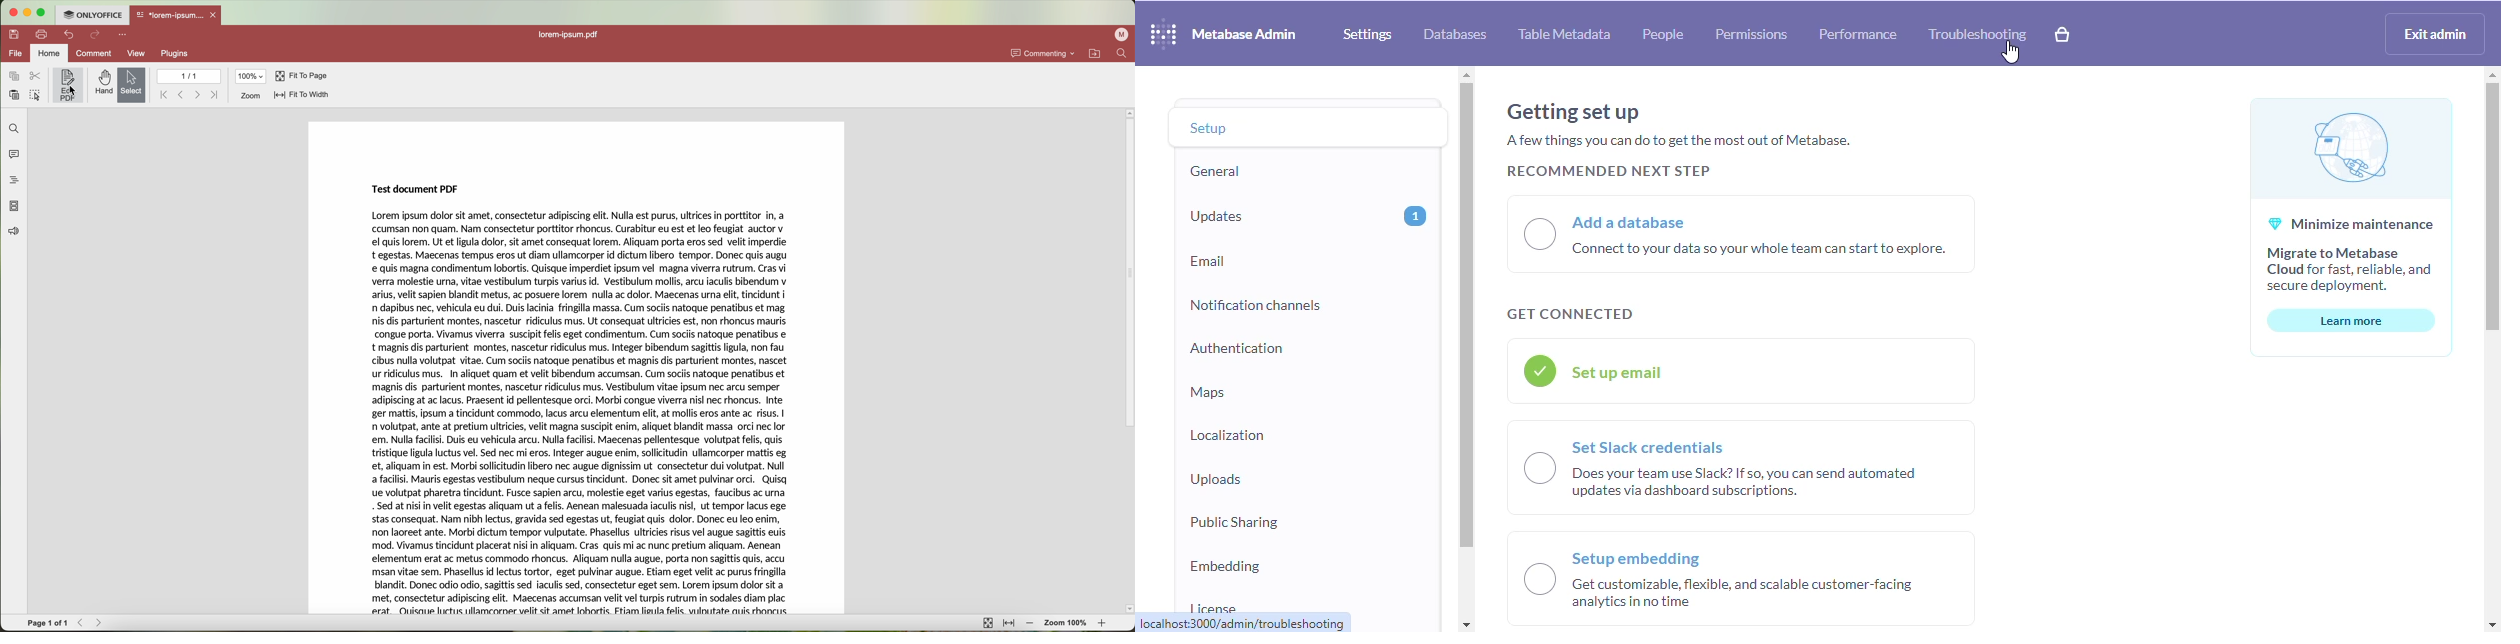 Image resolution: width=2520 pixels, height=644 pixels. Describe the element at coordinates (987, 622) in the screenshot. I see `fit to page` at that location.